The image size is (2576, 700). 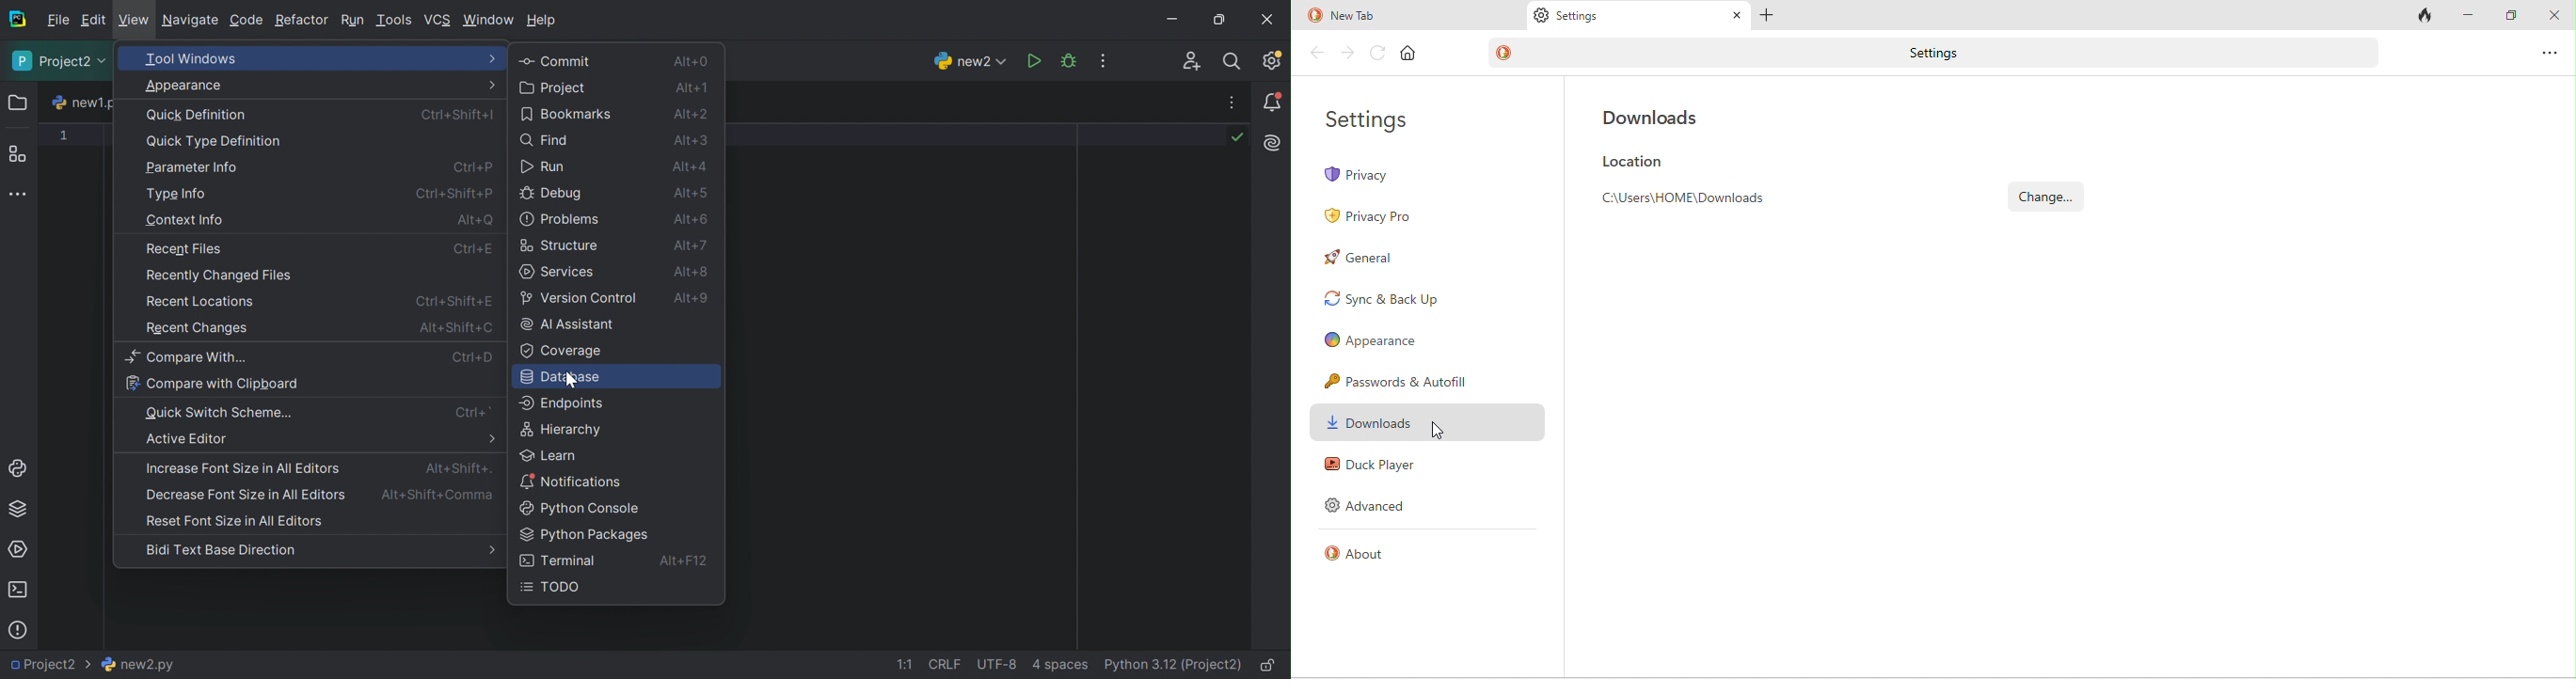 What do you see at coordinates (566, 403) in the screenshot?
I see `Endpoints` at bounding box center [566, 403].